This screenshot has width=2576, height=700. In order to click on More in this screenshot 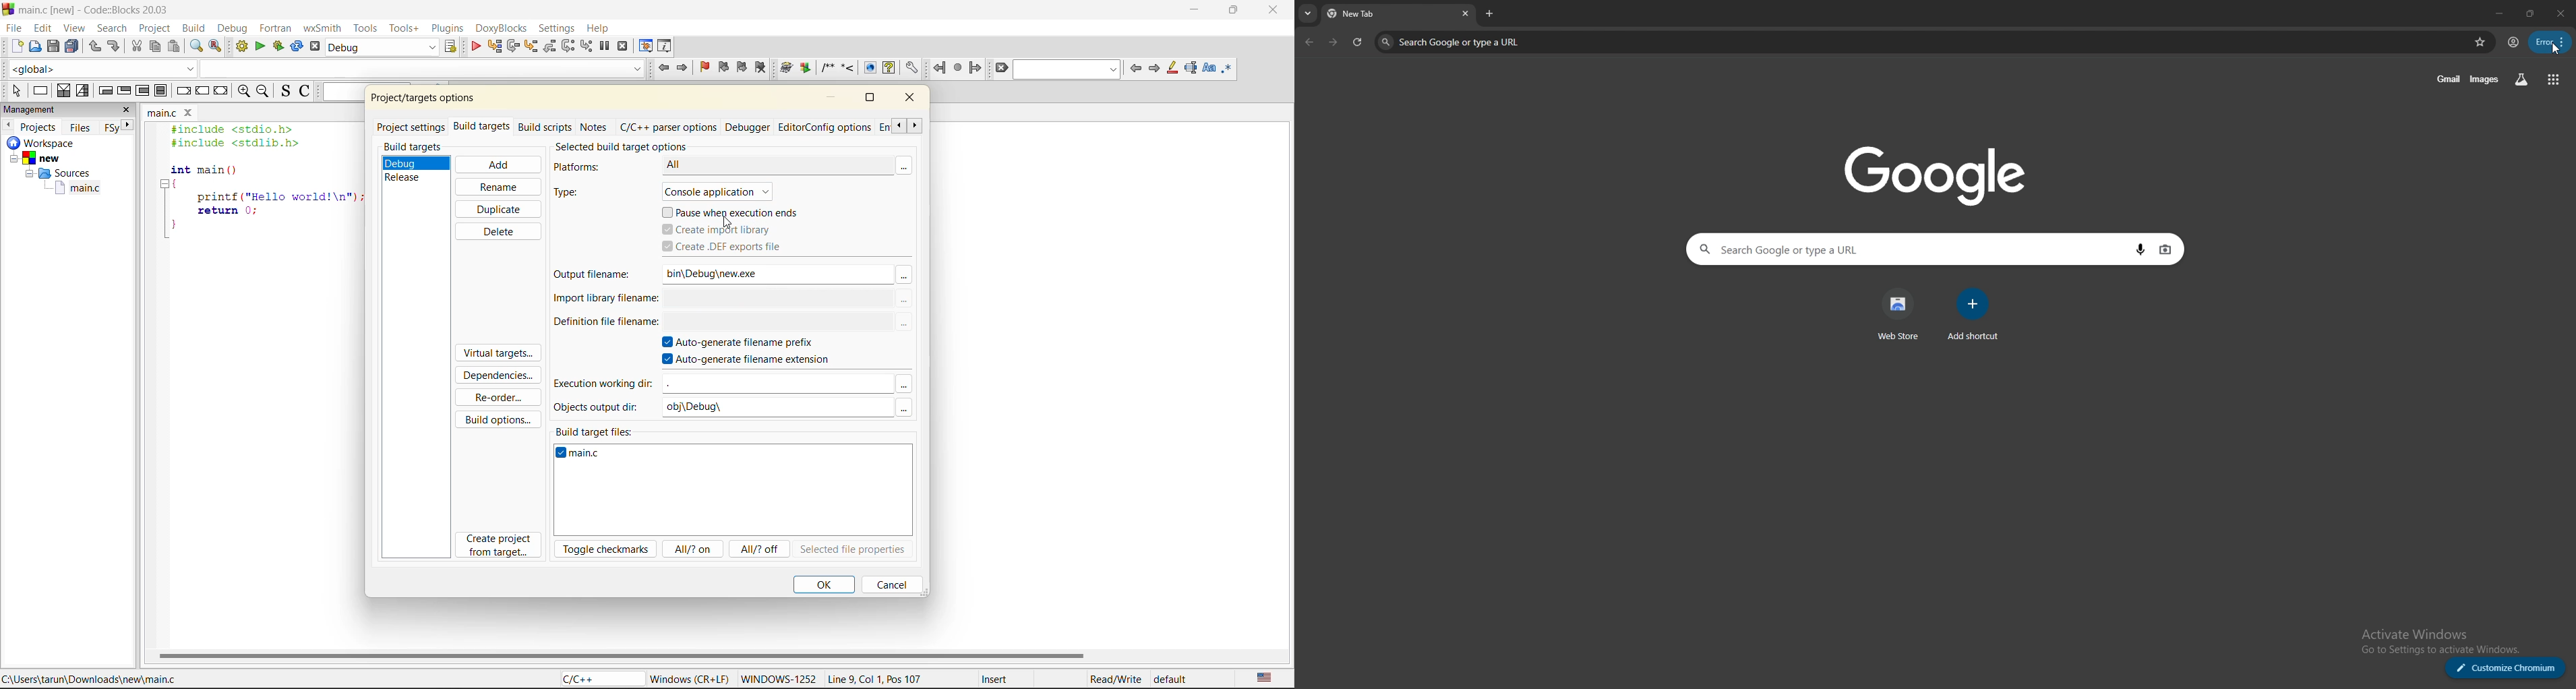, I will do `click(903, 274)`.